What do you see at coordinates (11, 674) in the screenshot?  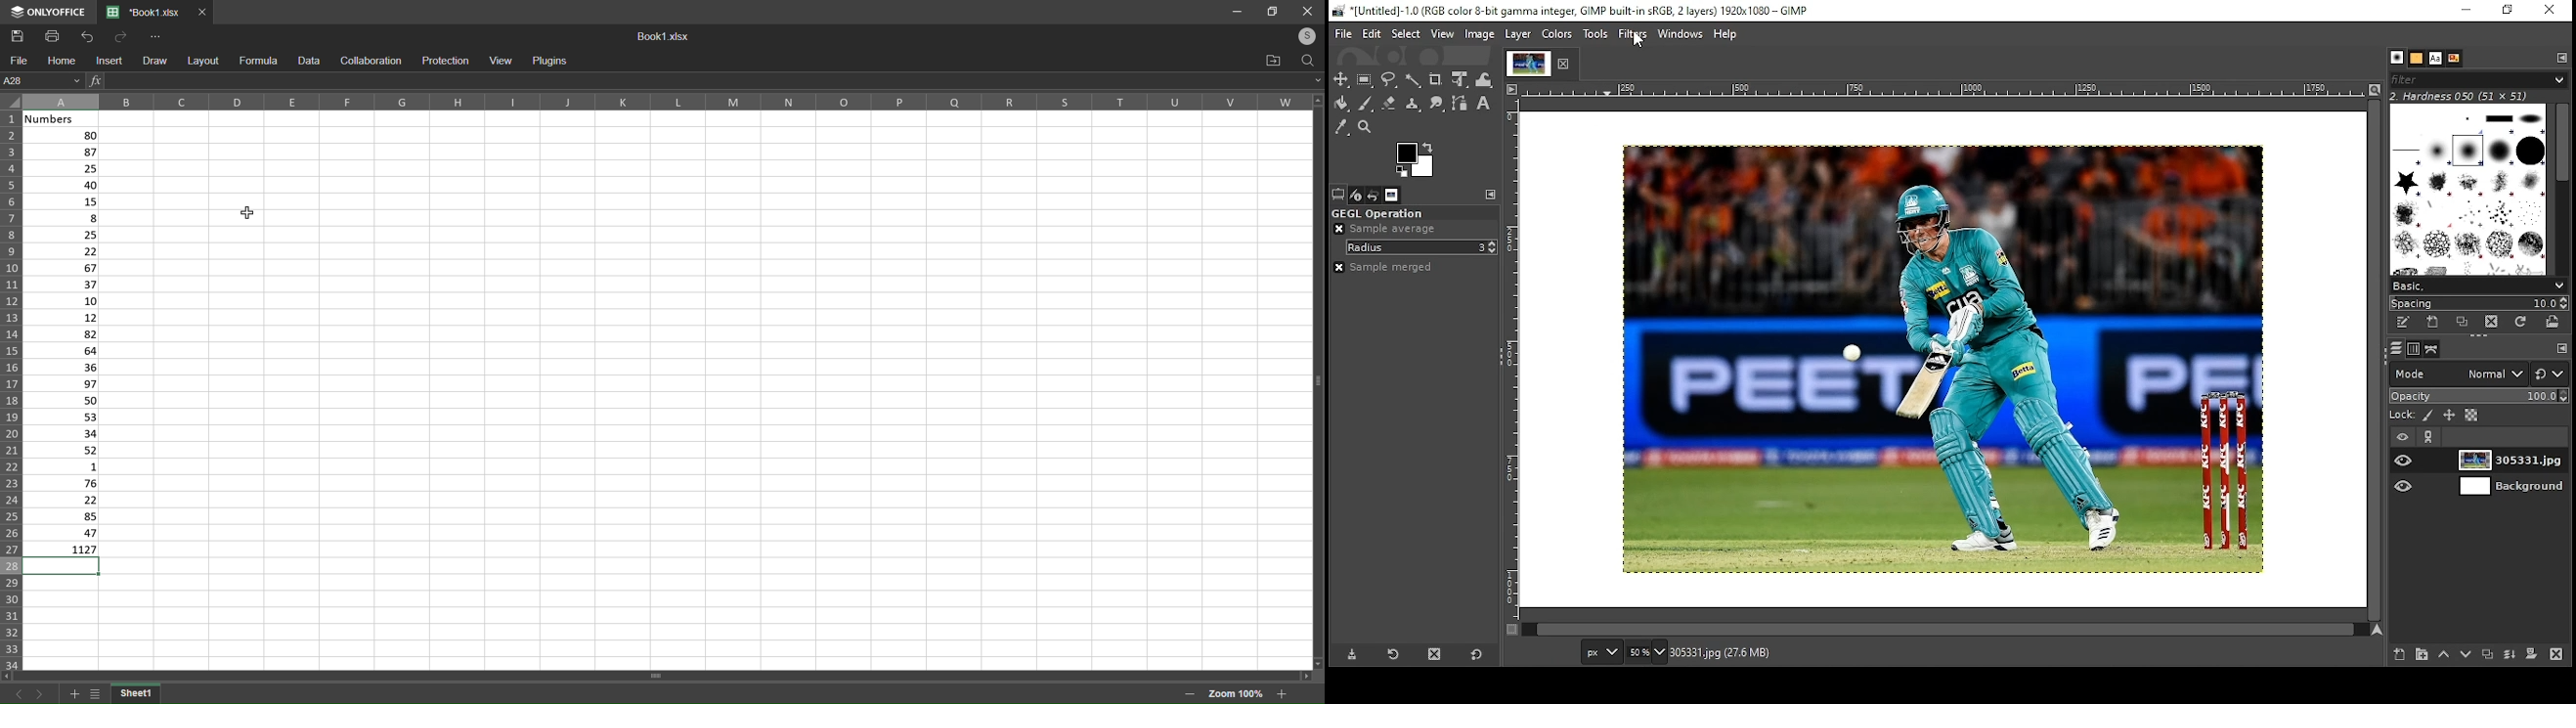 I see `move left` at bounding box center [11, 674].